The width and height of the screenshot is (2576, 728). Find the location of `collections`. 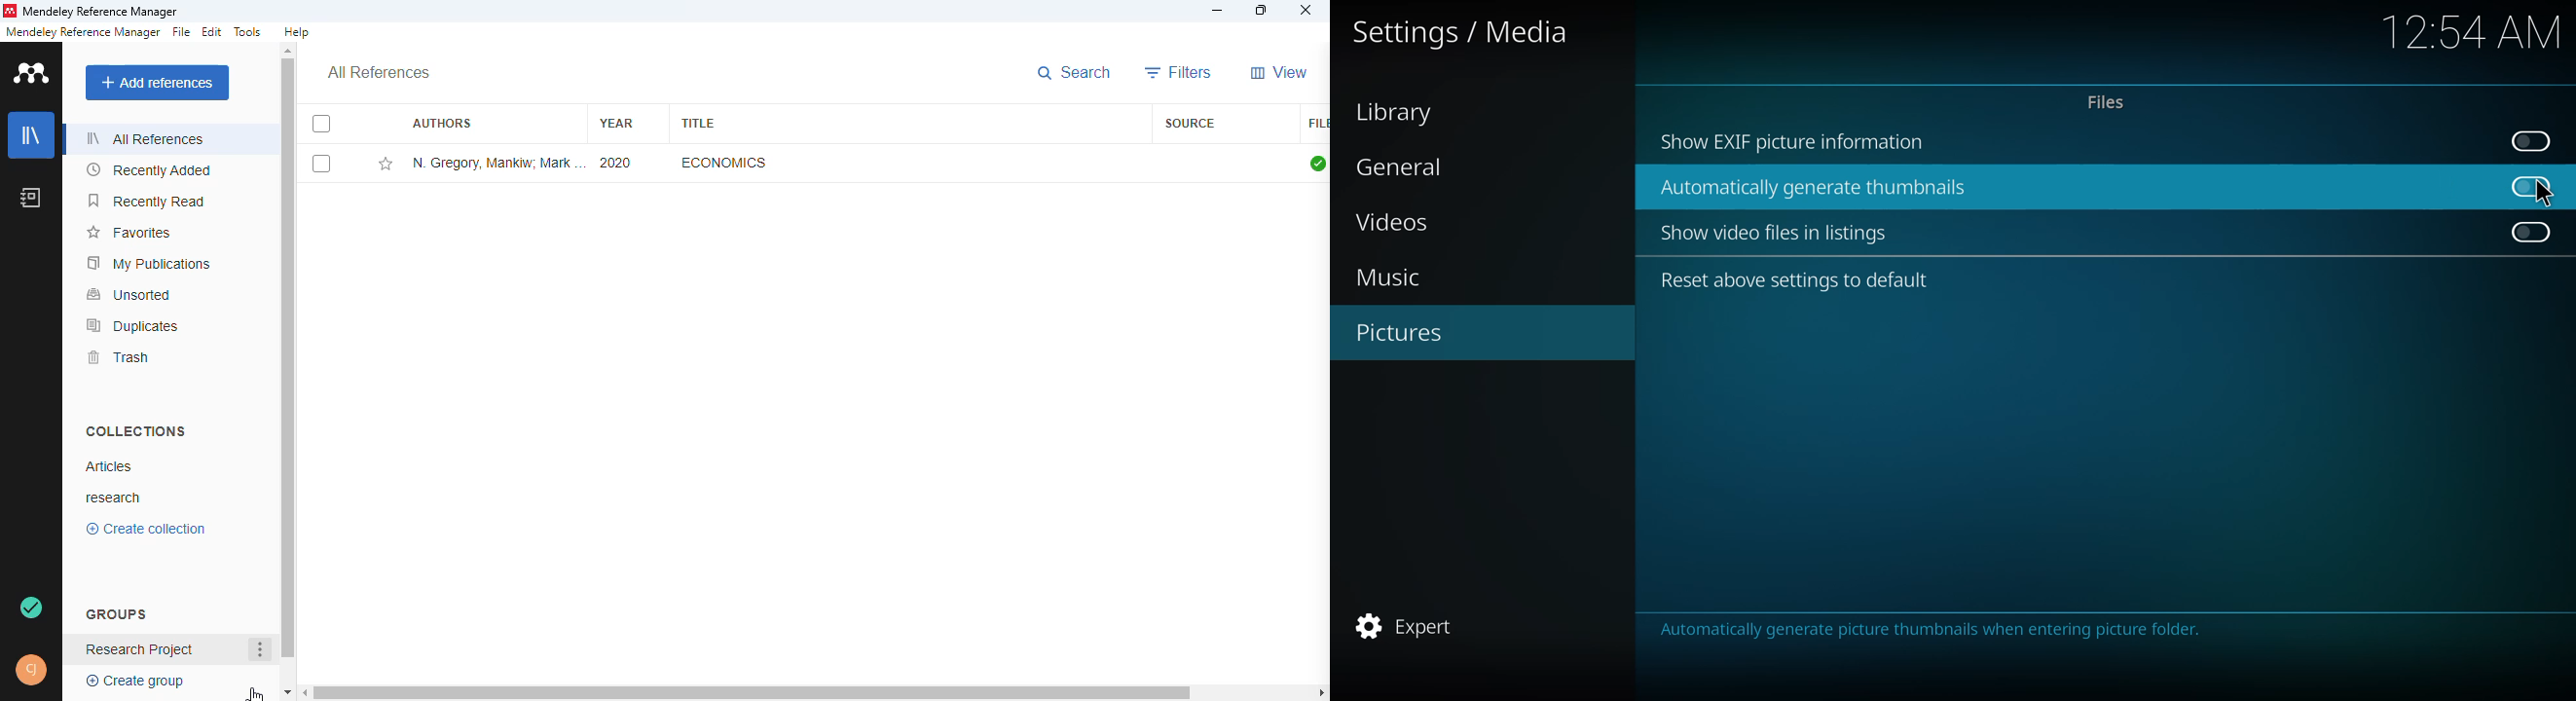

collections is located at coordinates (137, 431).